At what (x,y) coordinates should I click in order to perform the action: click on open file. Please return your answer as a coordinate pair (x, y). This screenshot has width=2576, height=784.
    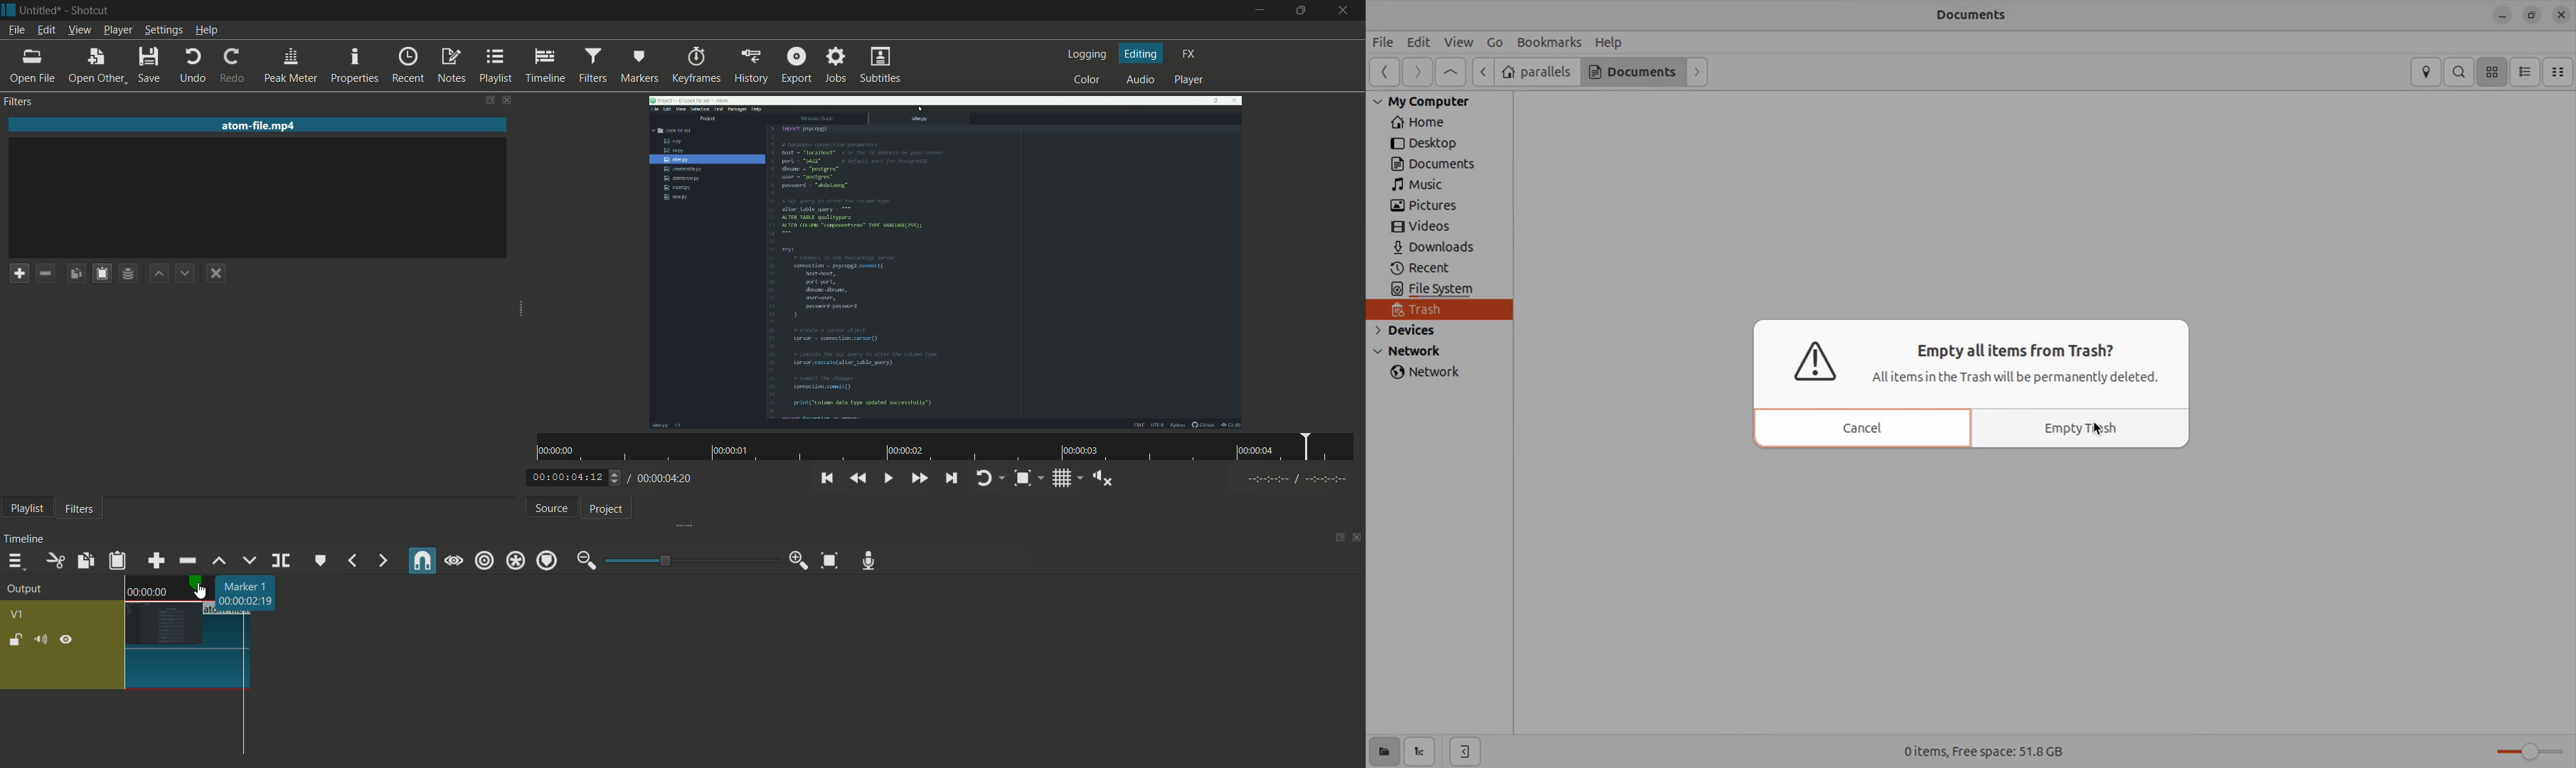
    Looking at the image, I should click on (31, 68).